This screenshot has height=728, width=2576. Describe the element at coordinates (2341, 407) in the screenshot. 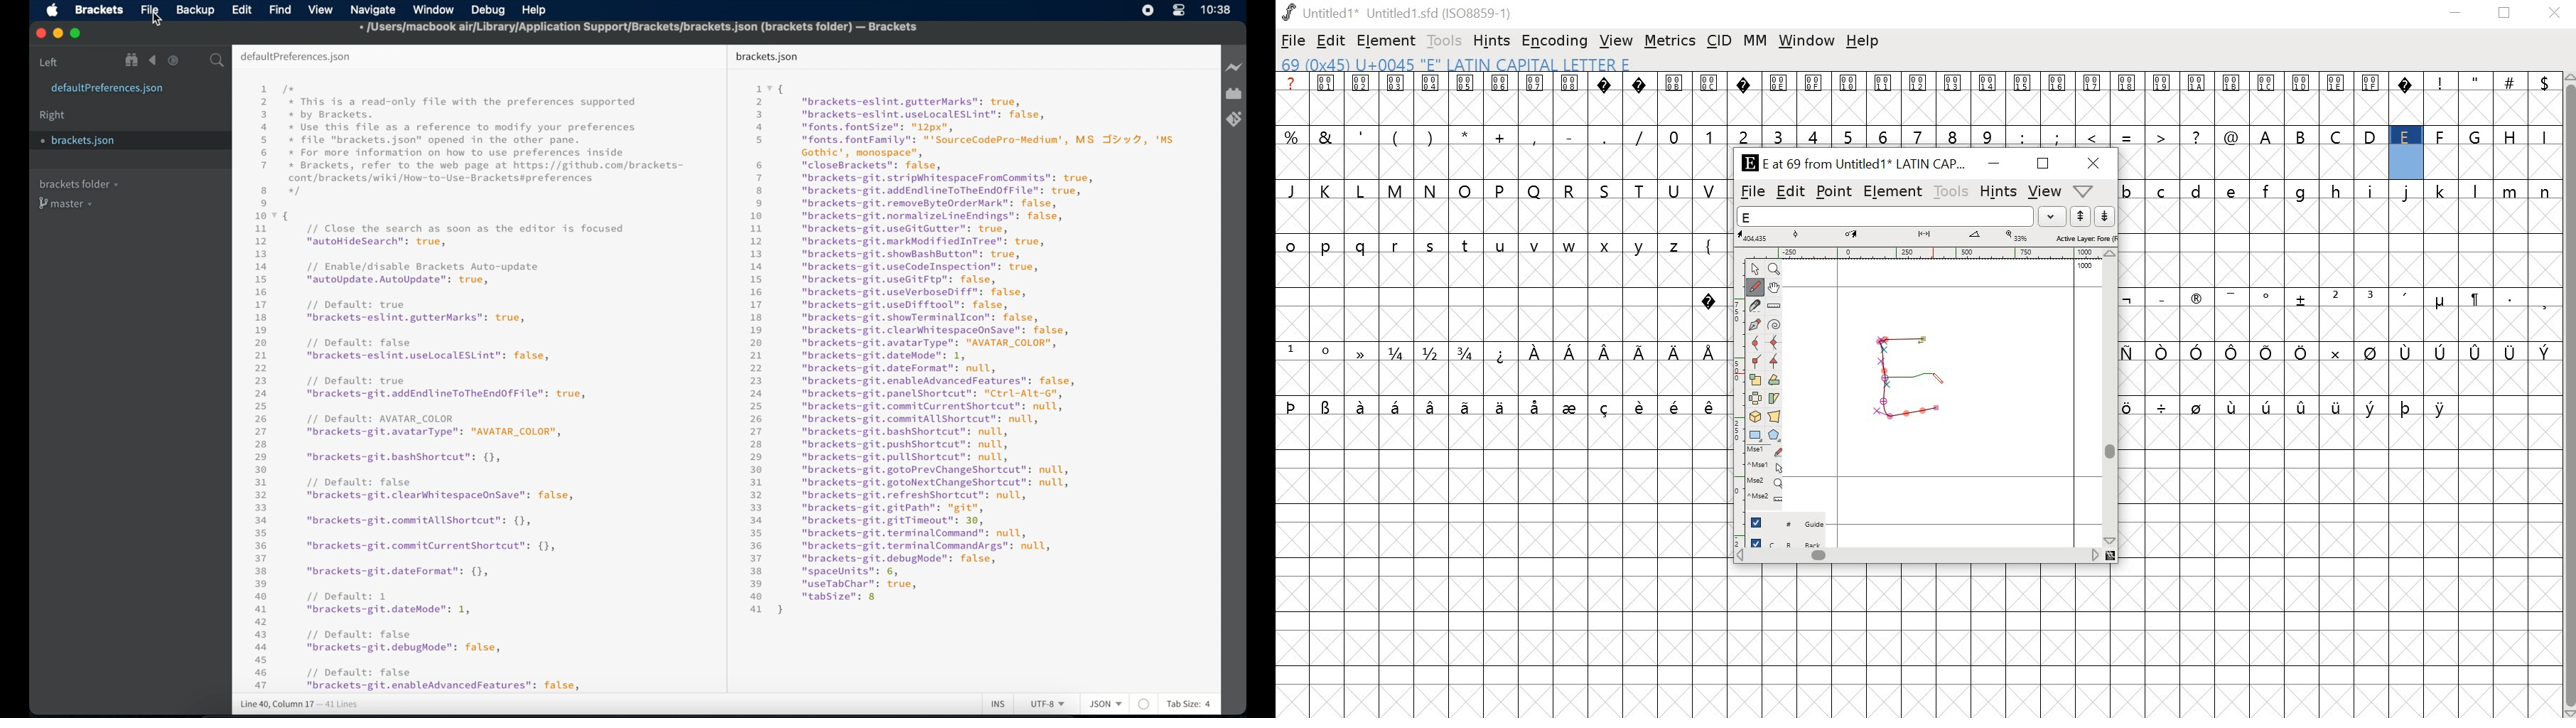

I see `special characters and empty cells` at that location.